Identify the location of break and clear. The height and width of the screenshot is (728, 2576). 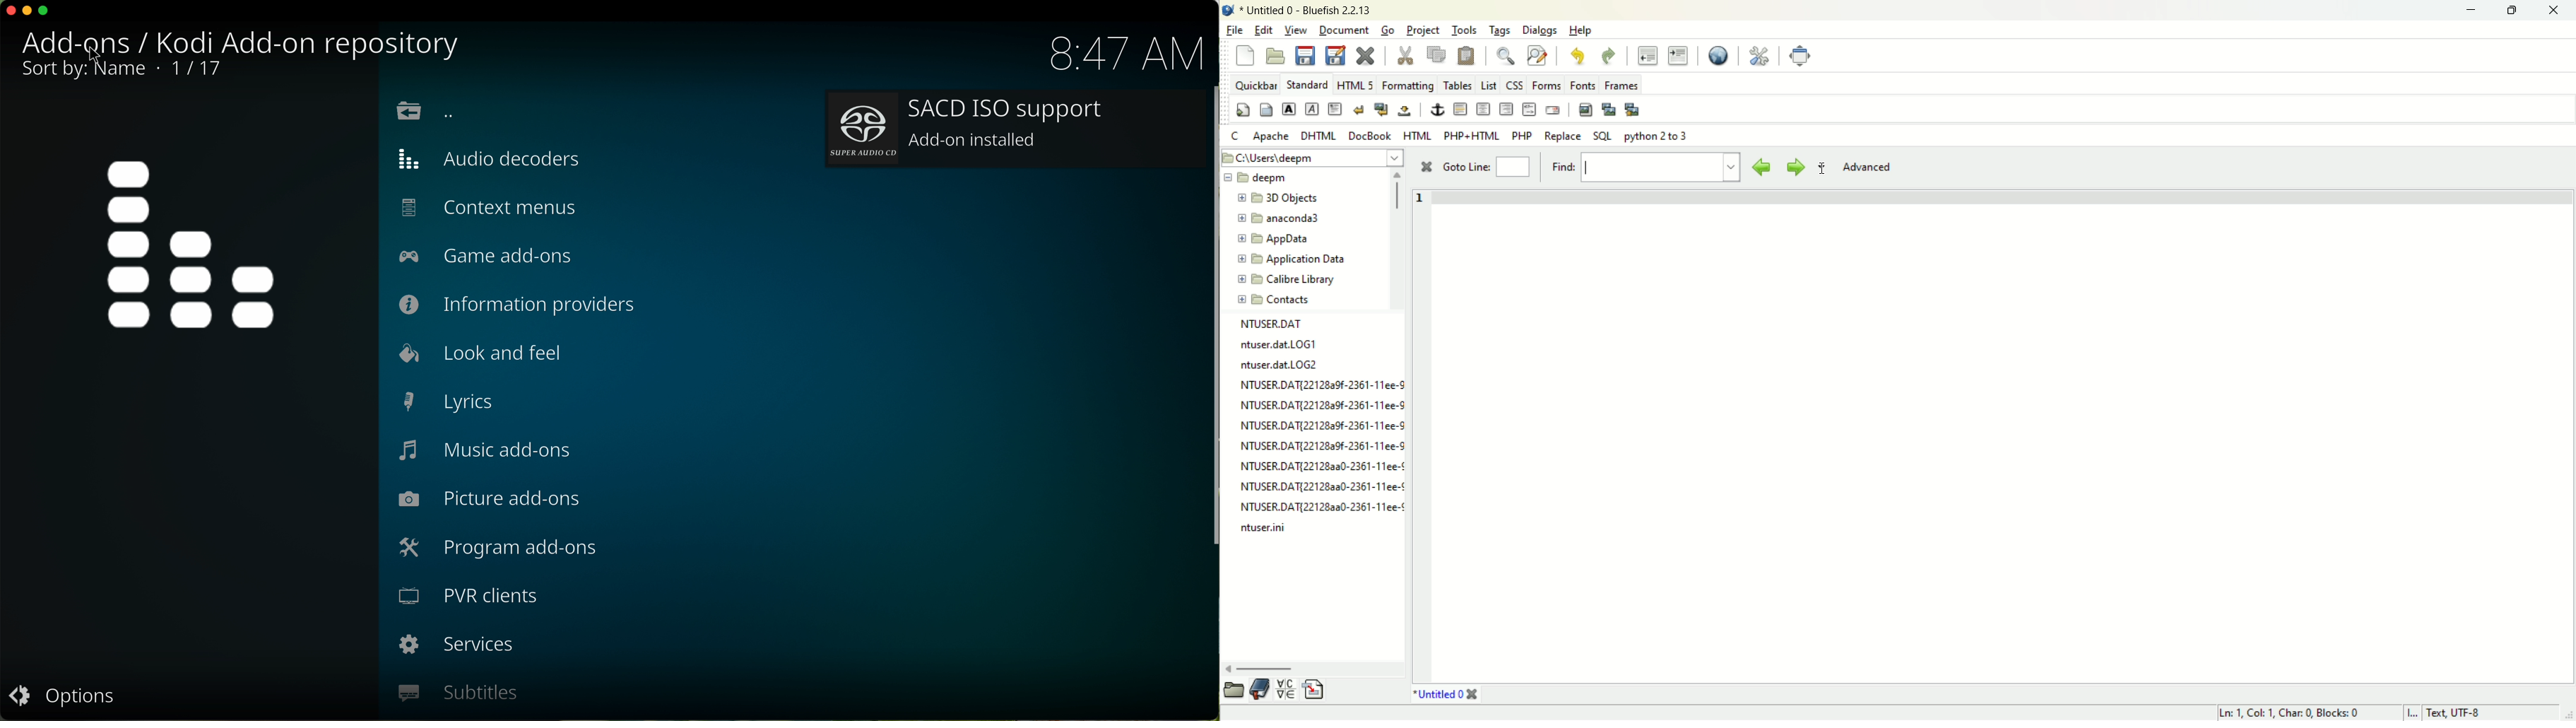
(1381, 110).